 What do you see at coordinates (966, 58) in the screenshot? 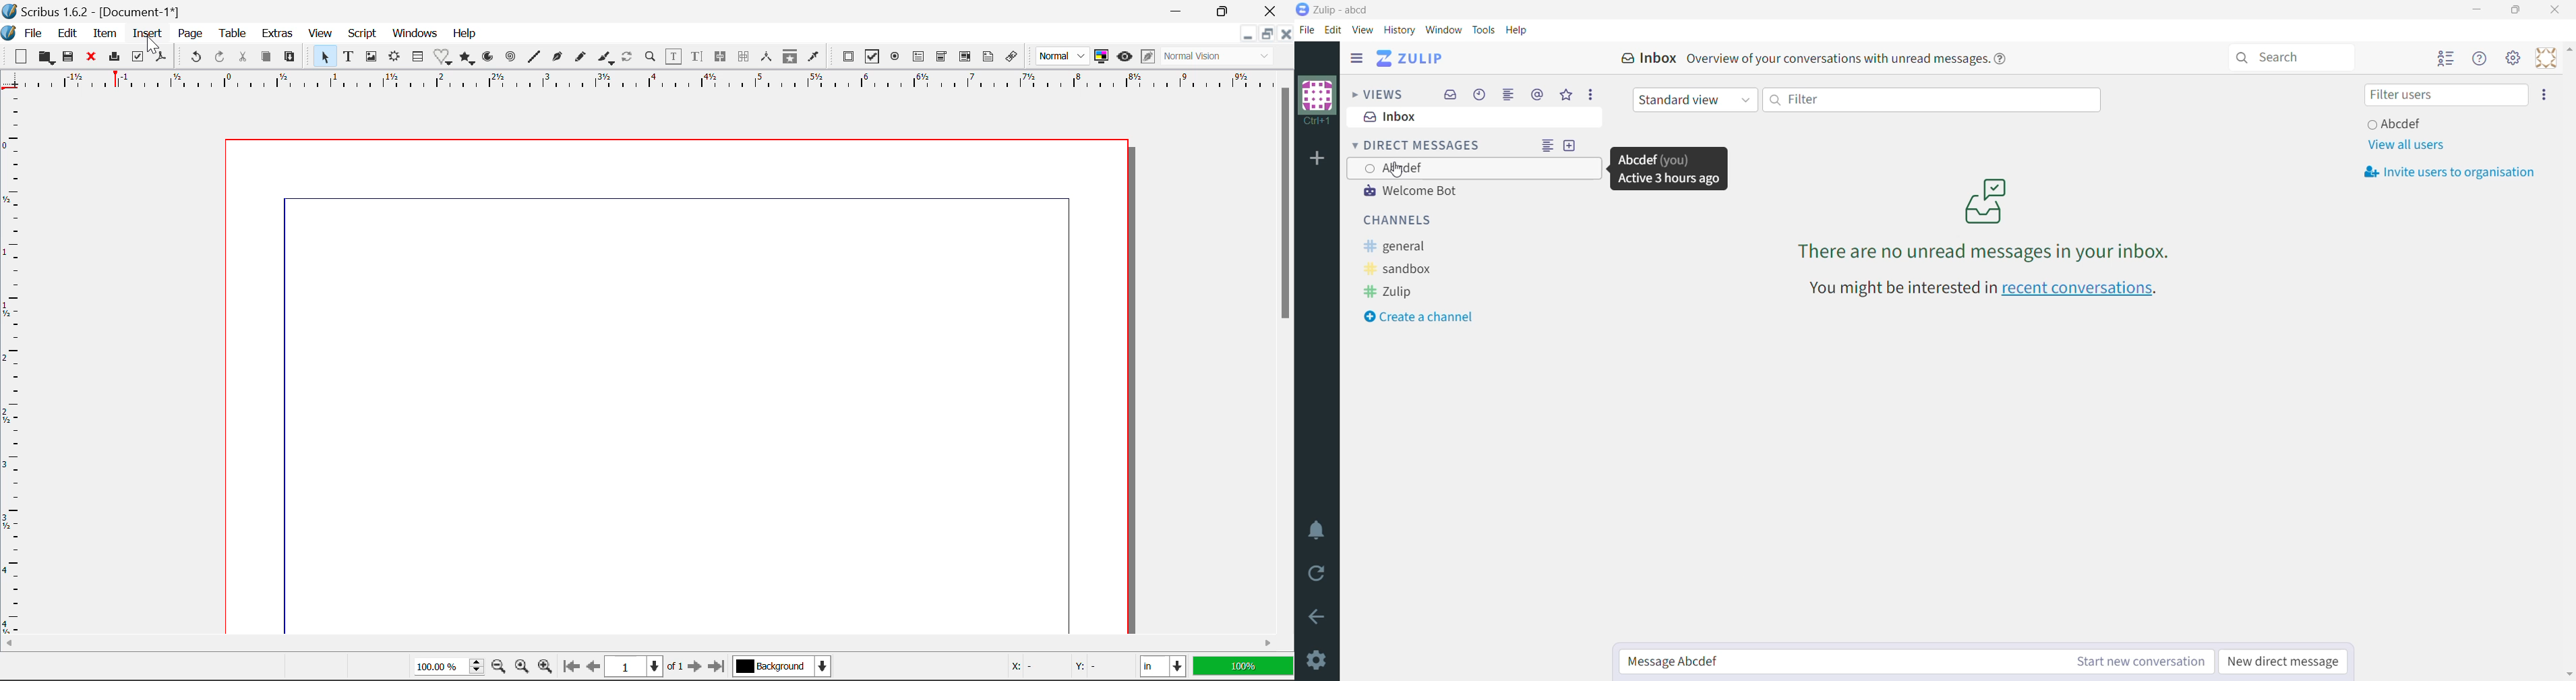
I see `Pdf List box` at bounding box center [966, 58].